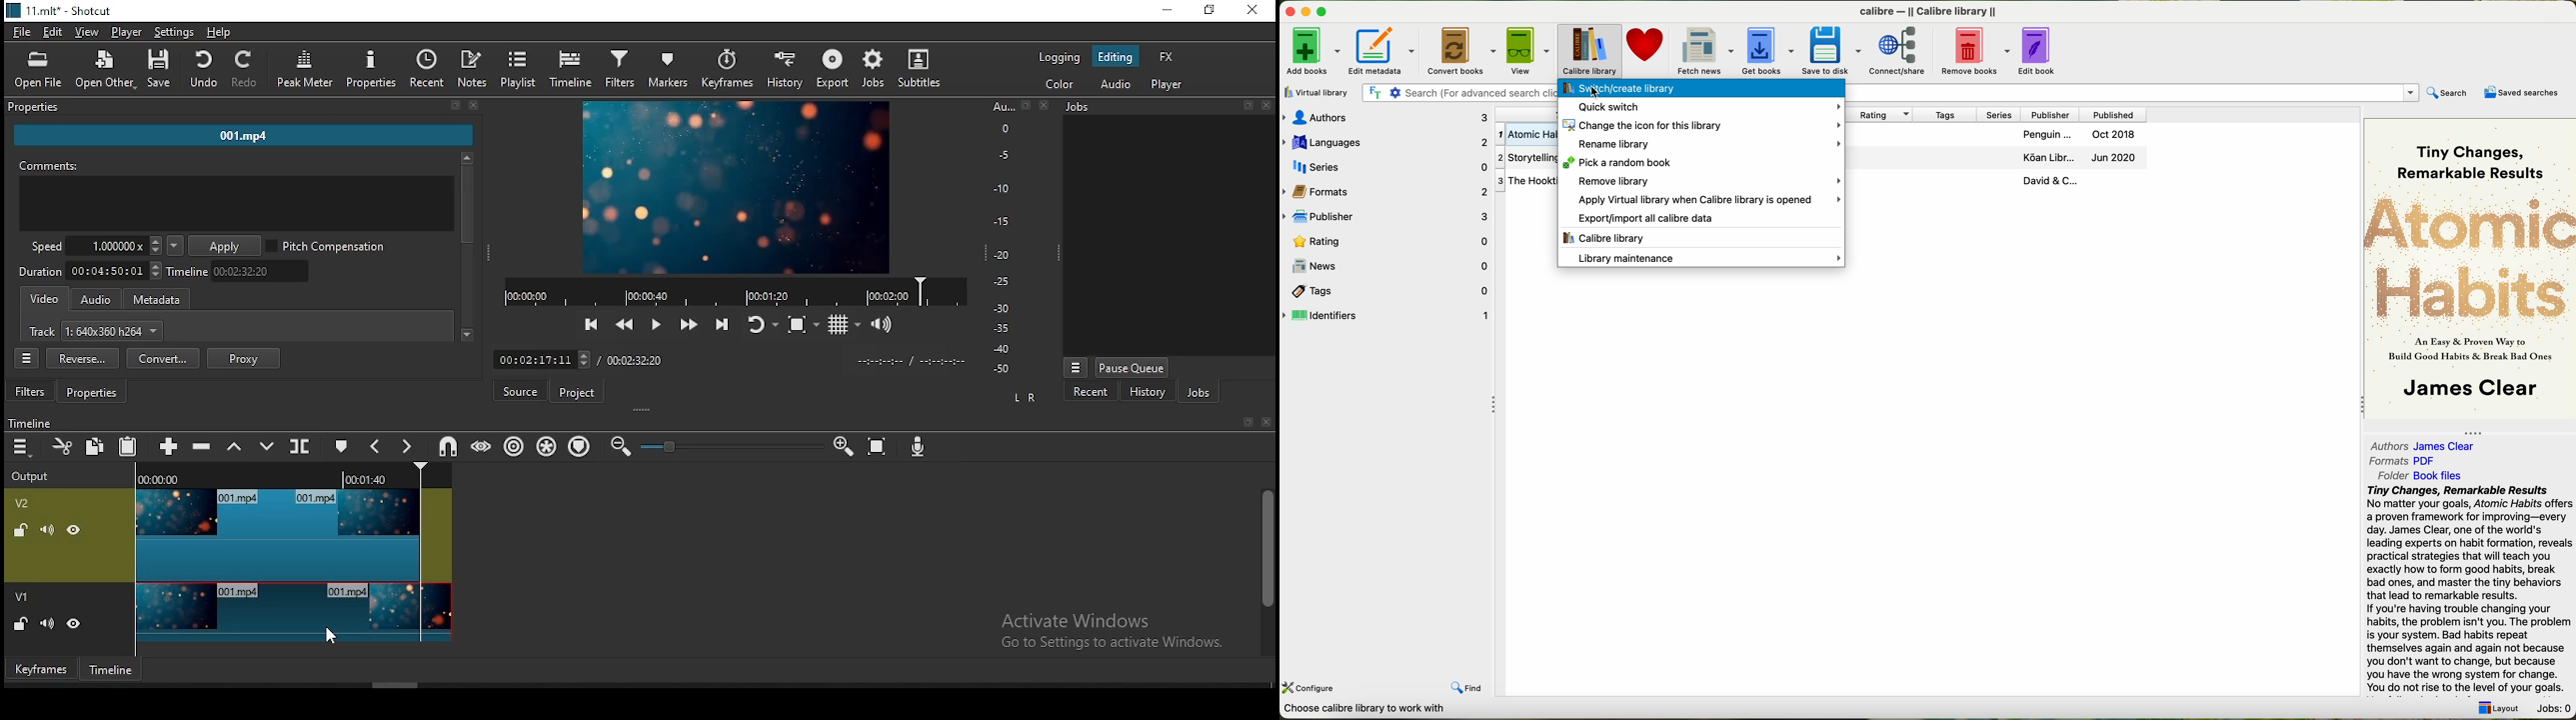 This screenshot has height=728, width=2576. I want to click on previous marker, so click(375, 446).